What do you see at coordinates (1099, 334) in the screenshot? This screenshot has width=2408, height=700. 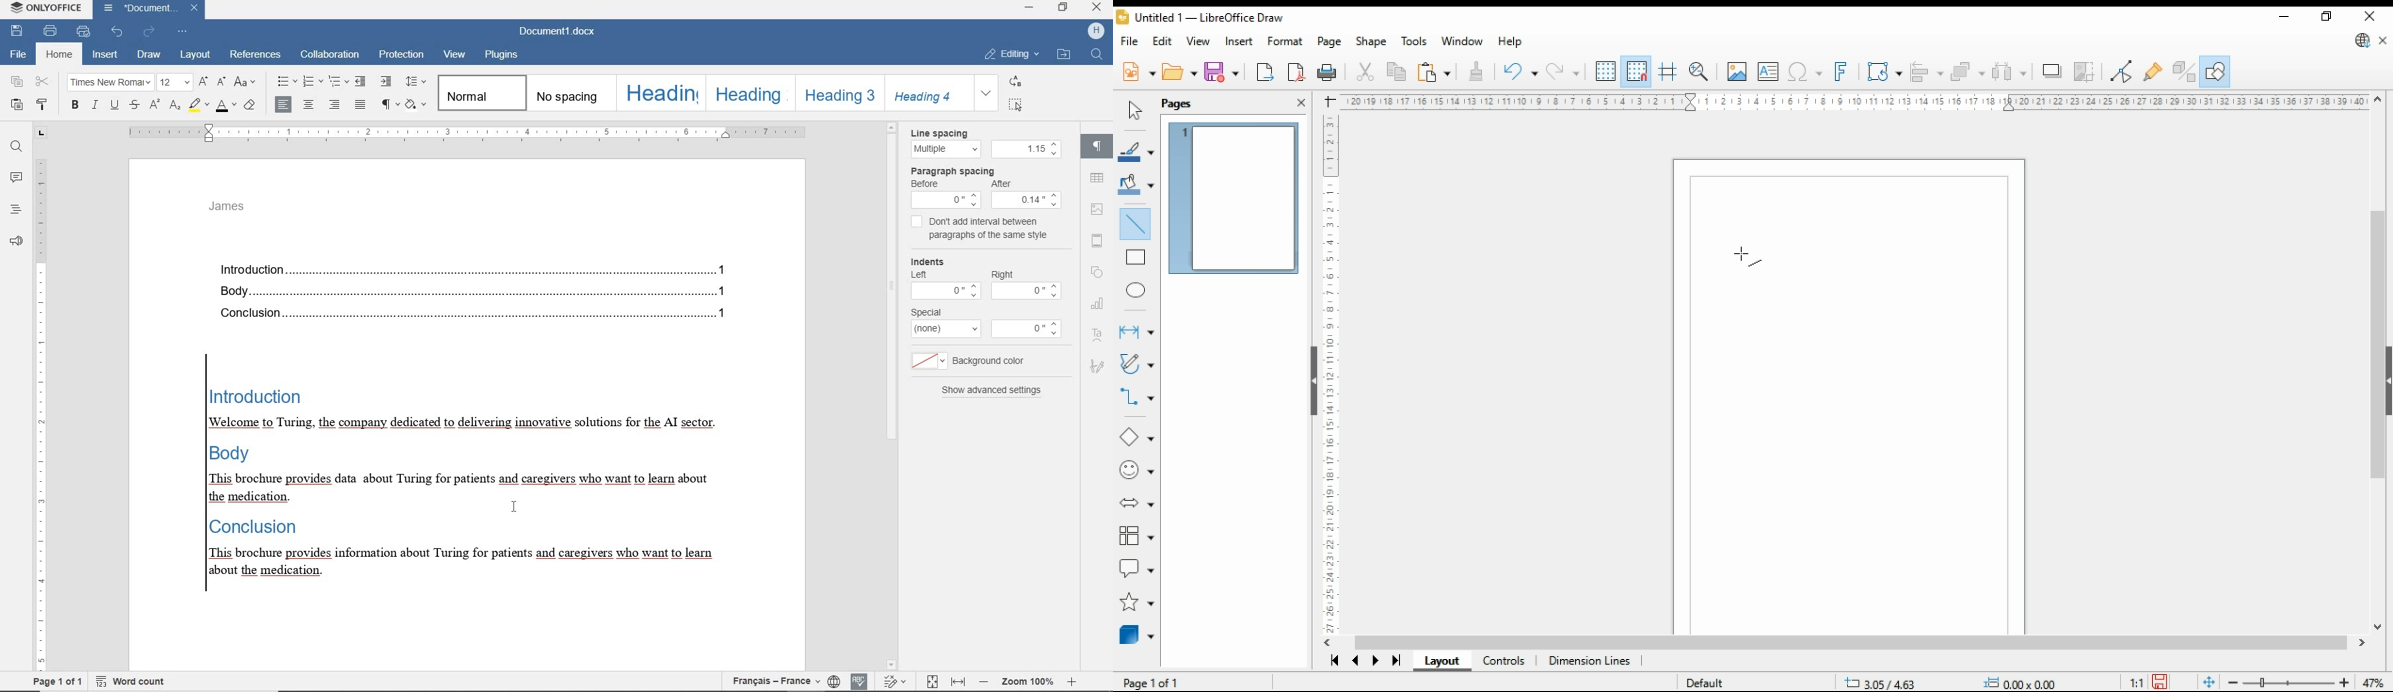 I see `text art` at bounding box center [1099, 334].